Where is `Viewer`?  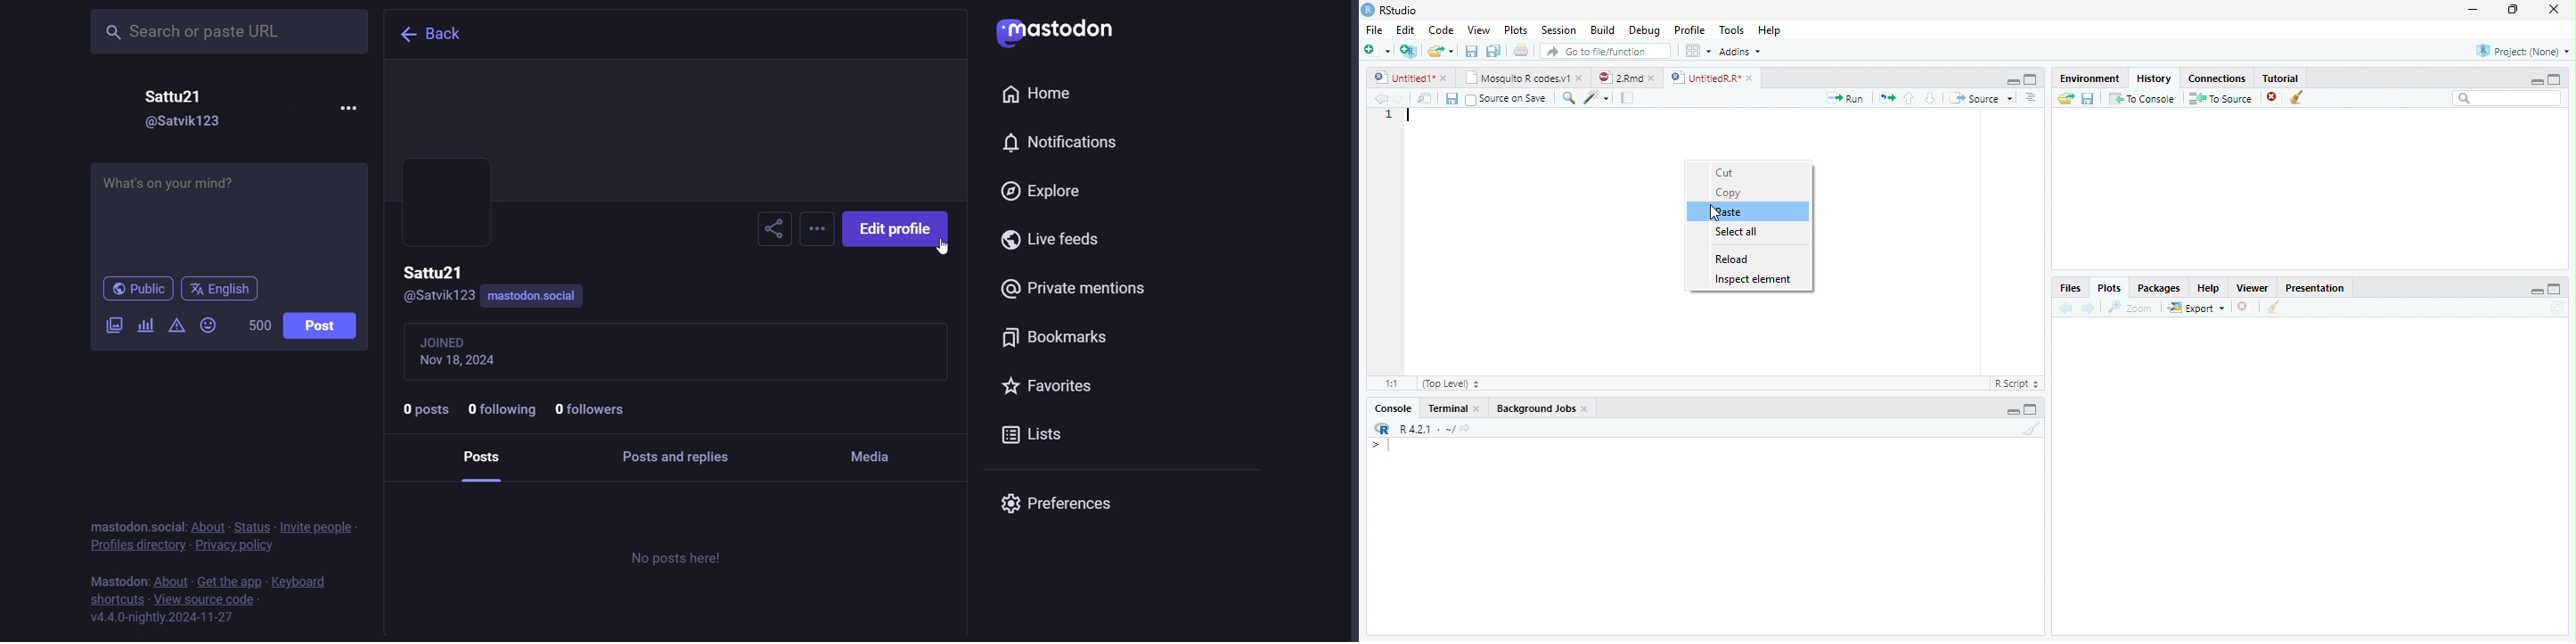 Viewer is located at coordinates (2251, 287).